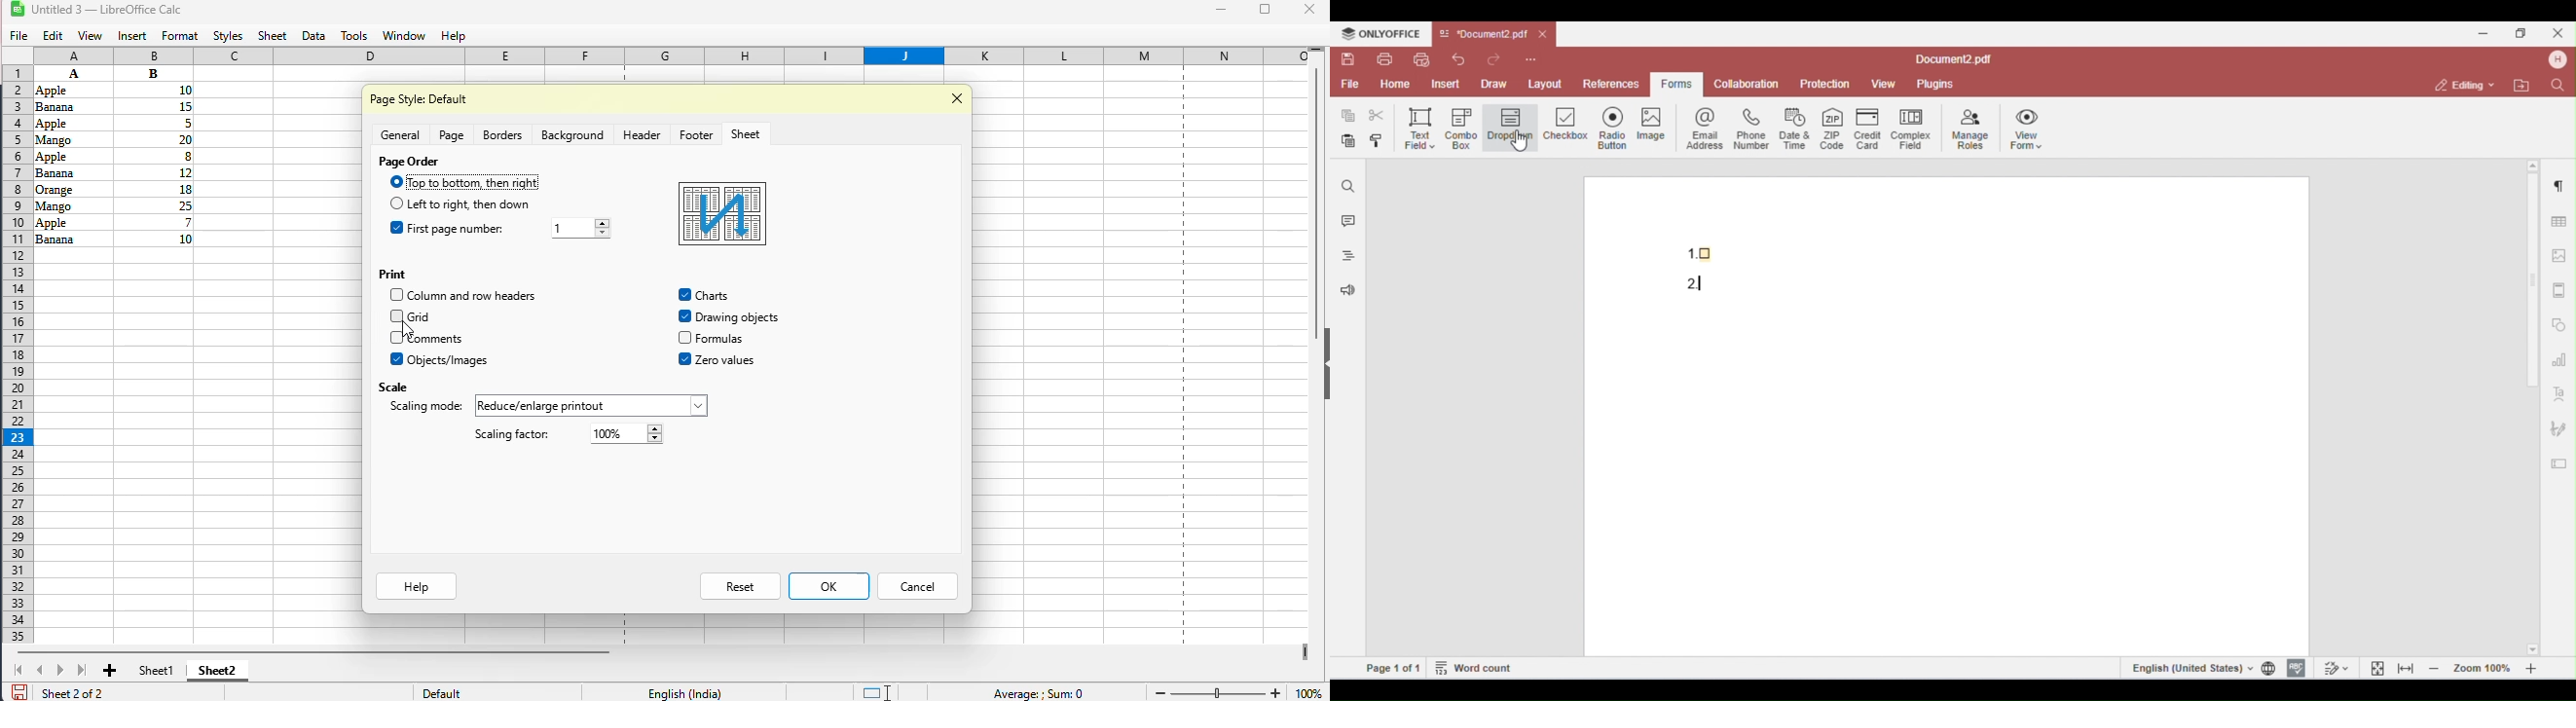 The image size is (2576, 728). What do you see at coordinates (156, 222) in the screenshot?
I see `` at bounding box center [156, 222].